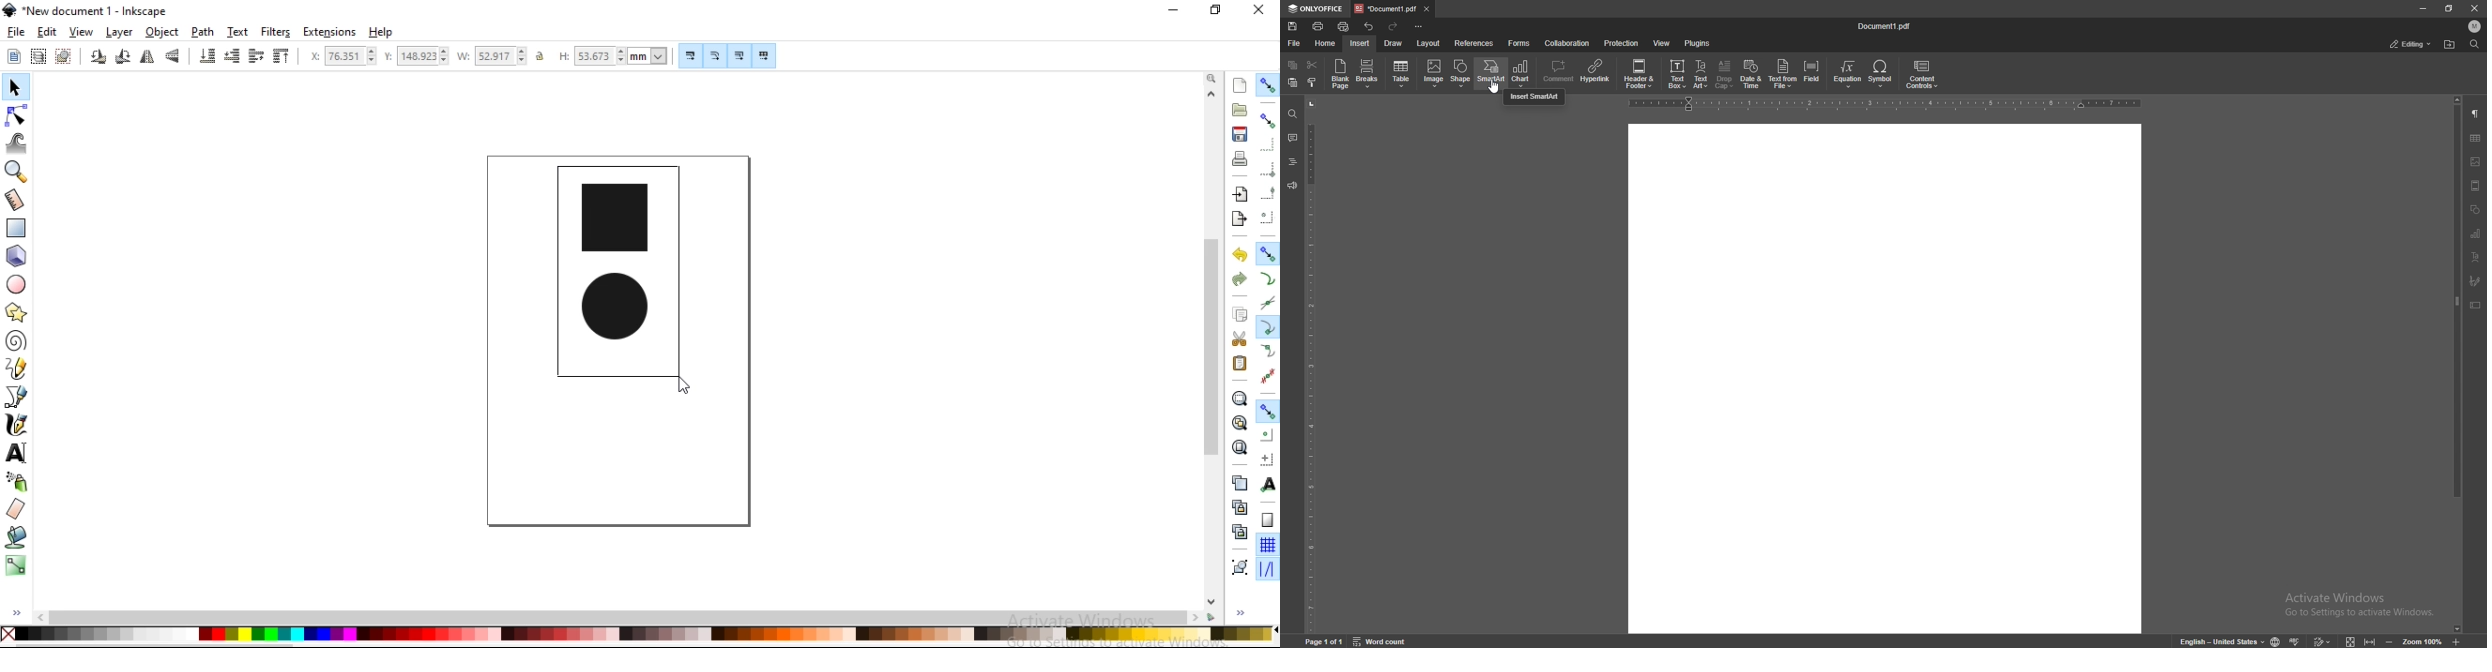 Image resolution: width=2492 pixels, height=672 pixels. I want to click on plugins, so click(1698, 43).